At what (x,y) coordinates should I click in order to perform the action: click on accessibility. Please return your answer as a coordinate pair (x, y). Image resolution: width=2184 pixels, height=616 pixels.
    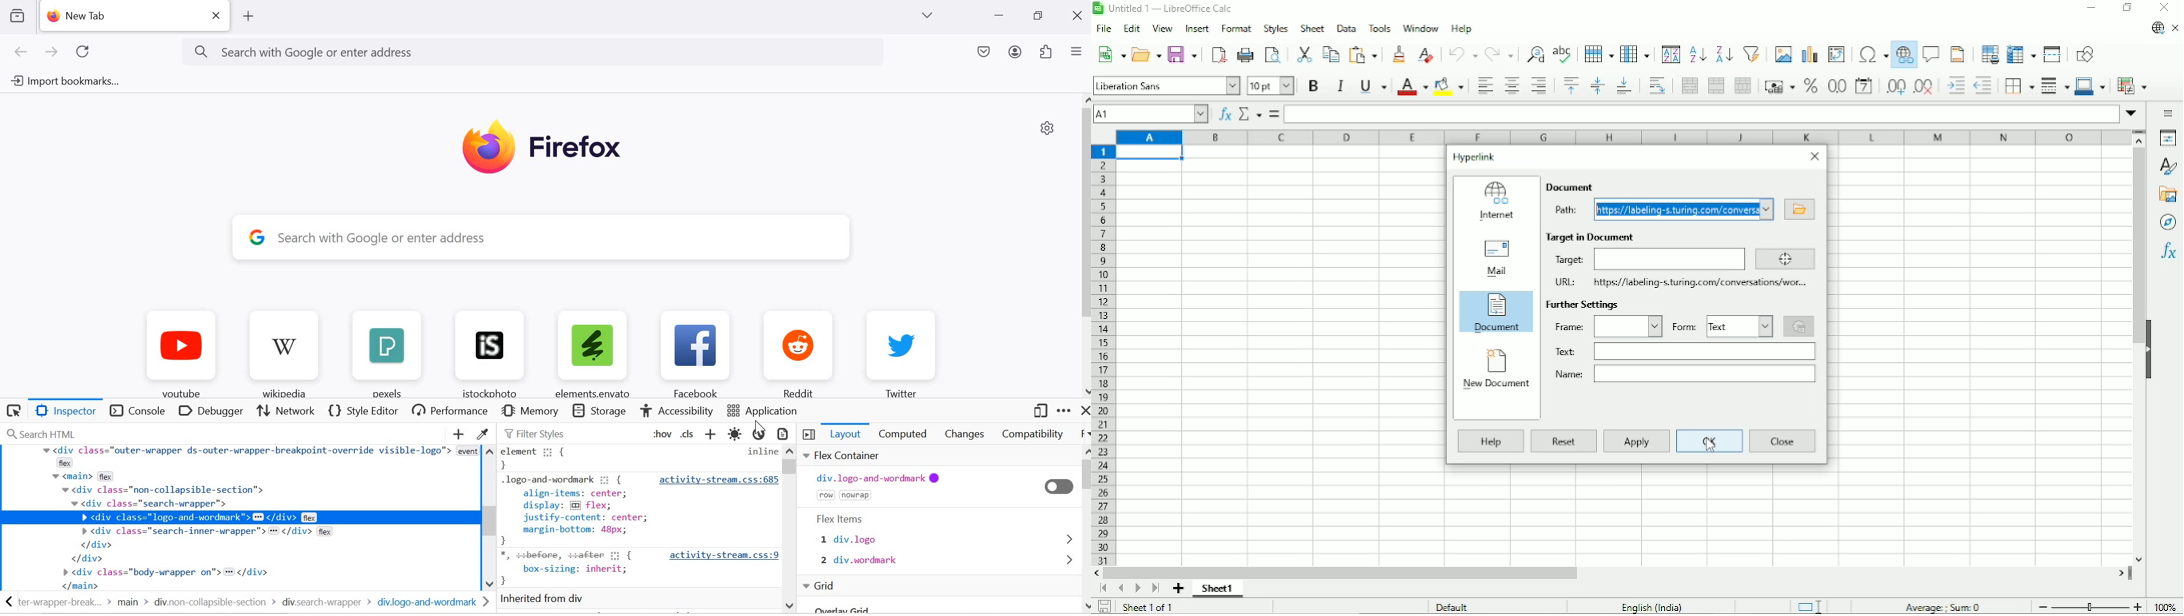
    Looking at the image, I should click on (681, 410).